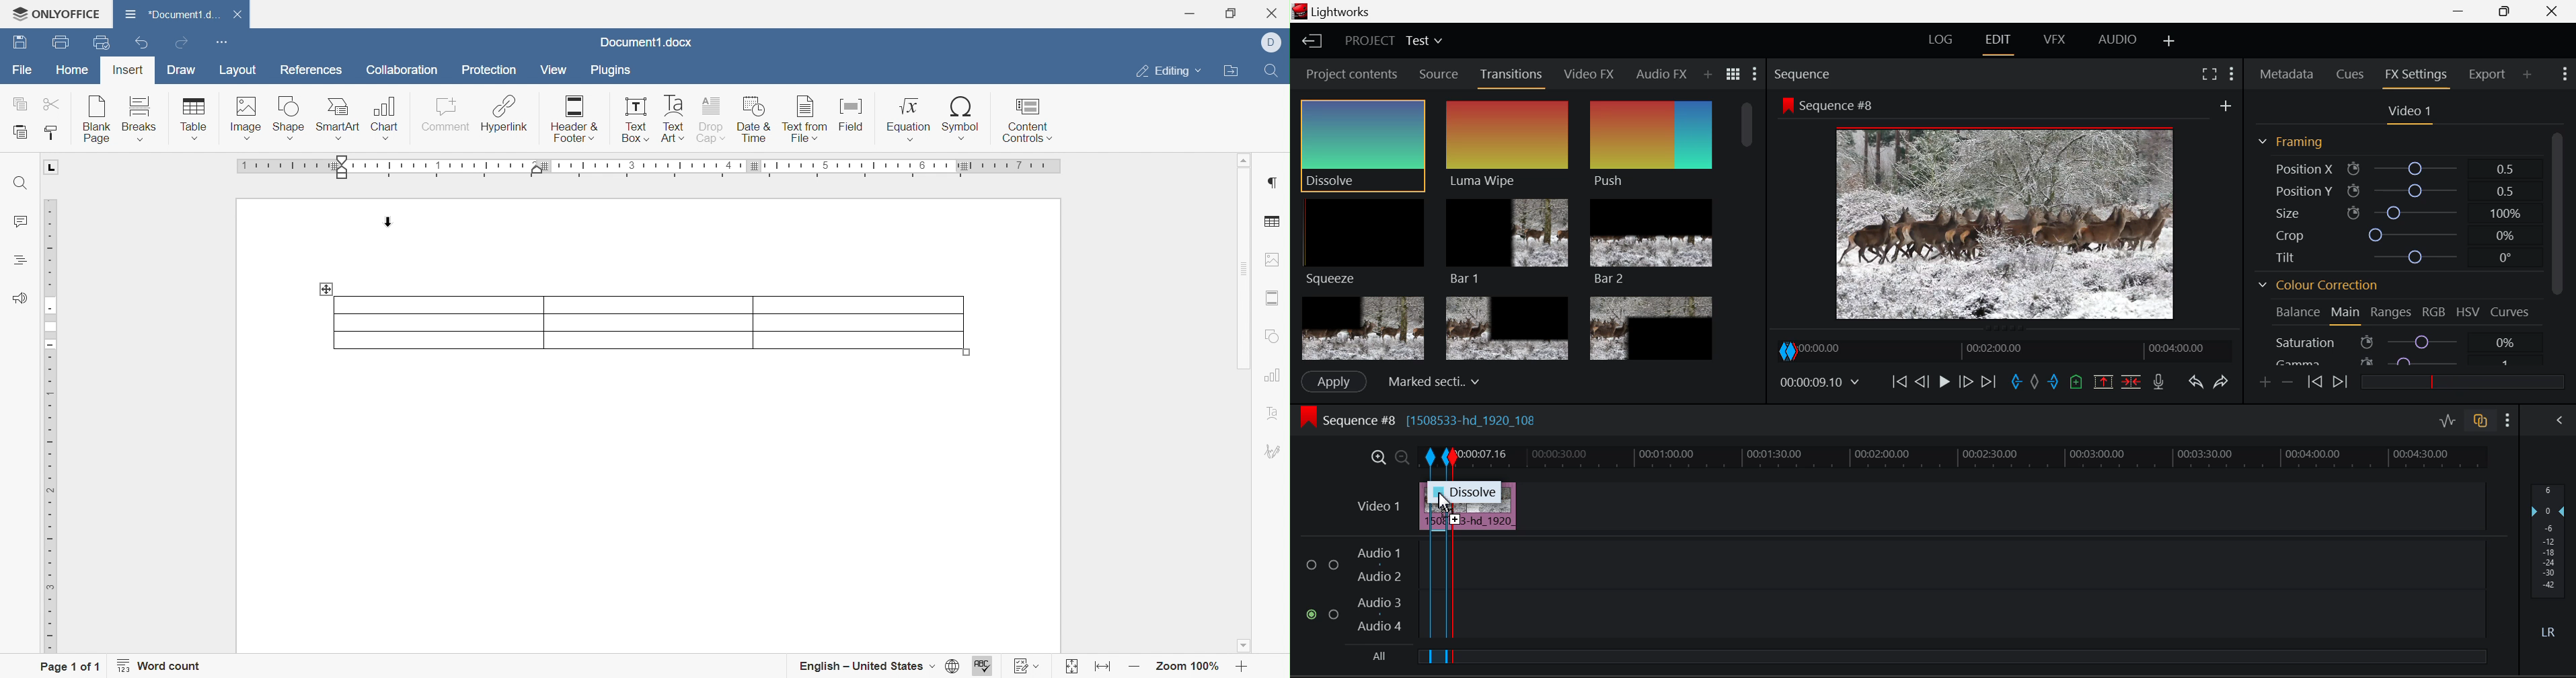  What do you see at coordinates (1028, 120) in the screenshot?
I see `Content controls` at bounding box center [1028, 120].